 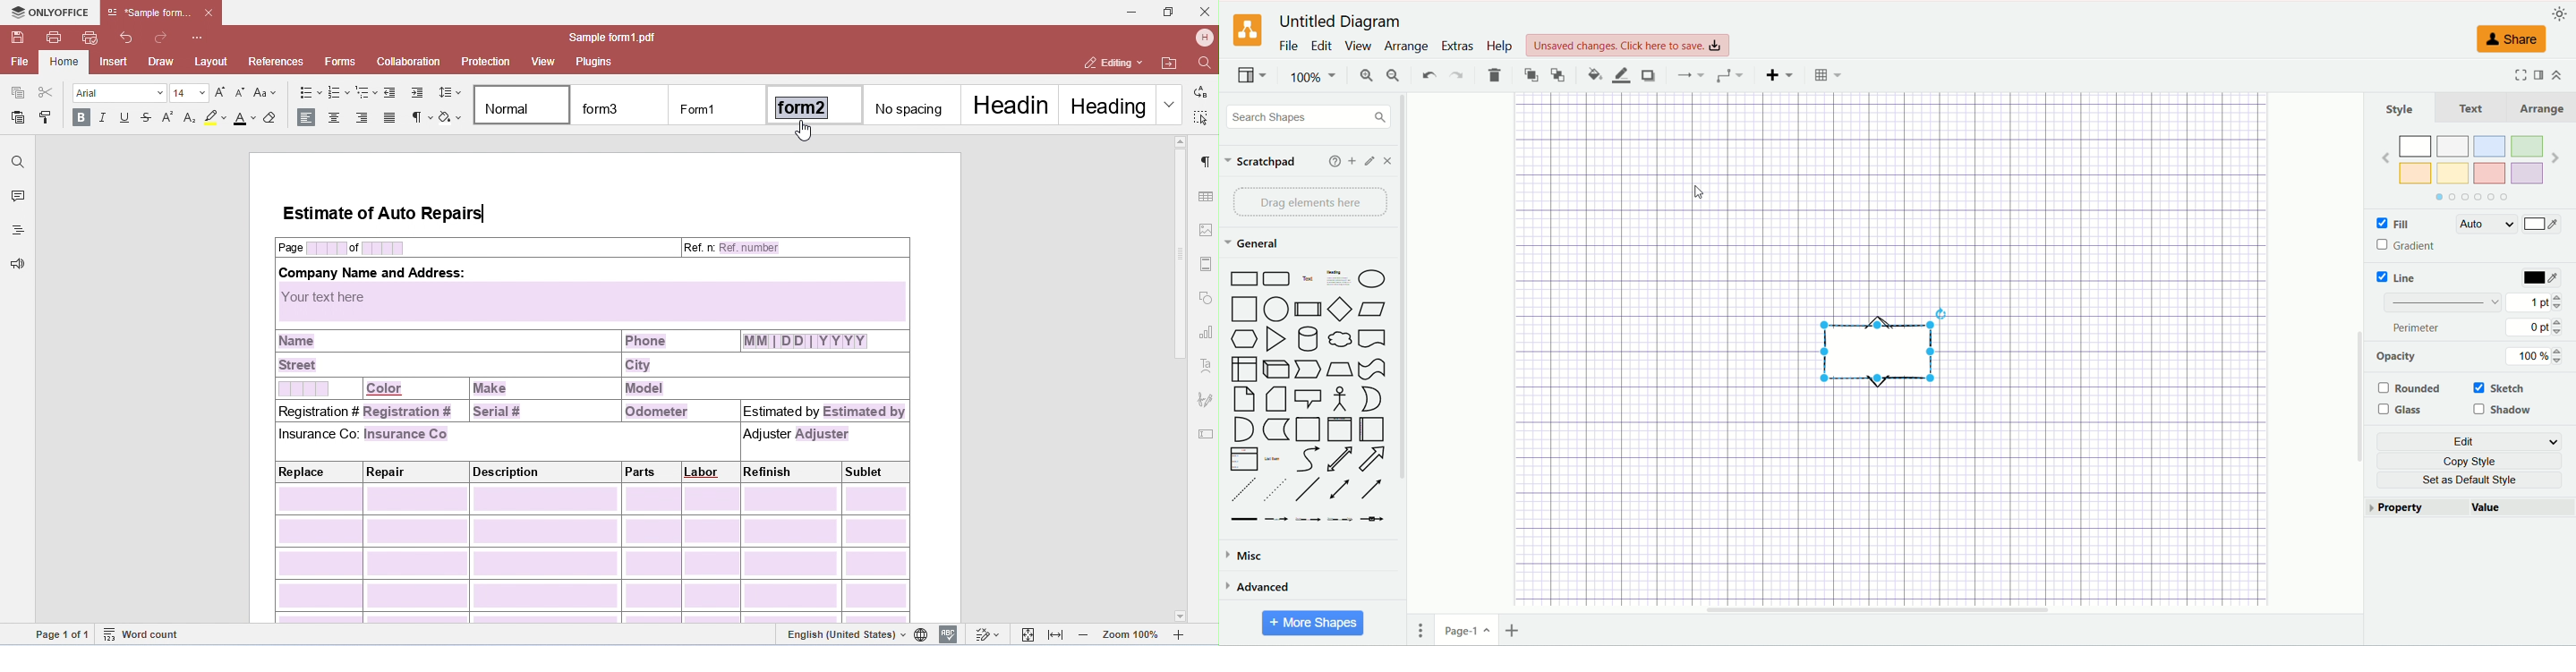 What do you see at coordinates (1621, 75) in the screenshot?
I see `line color` at bounding box center [1621, 75].